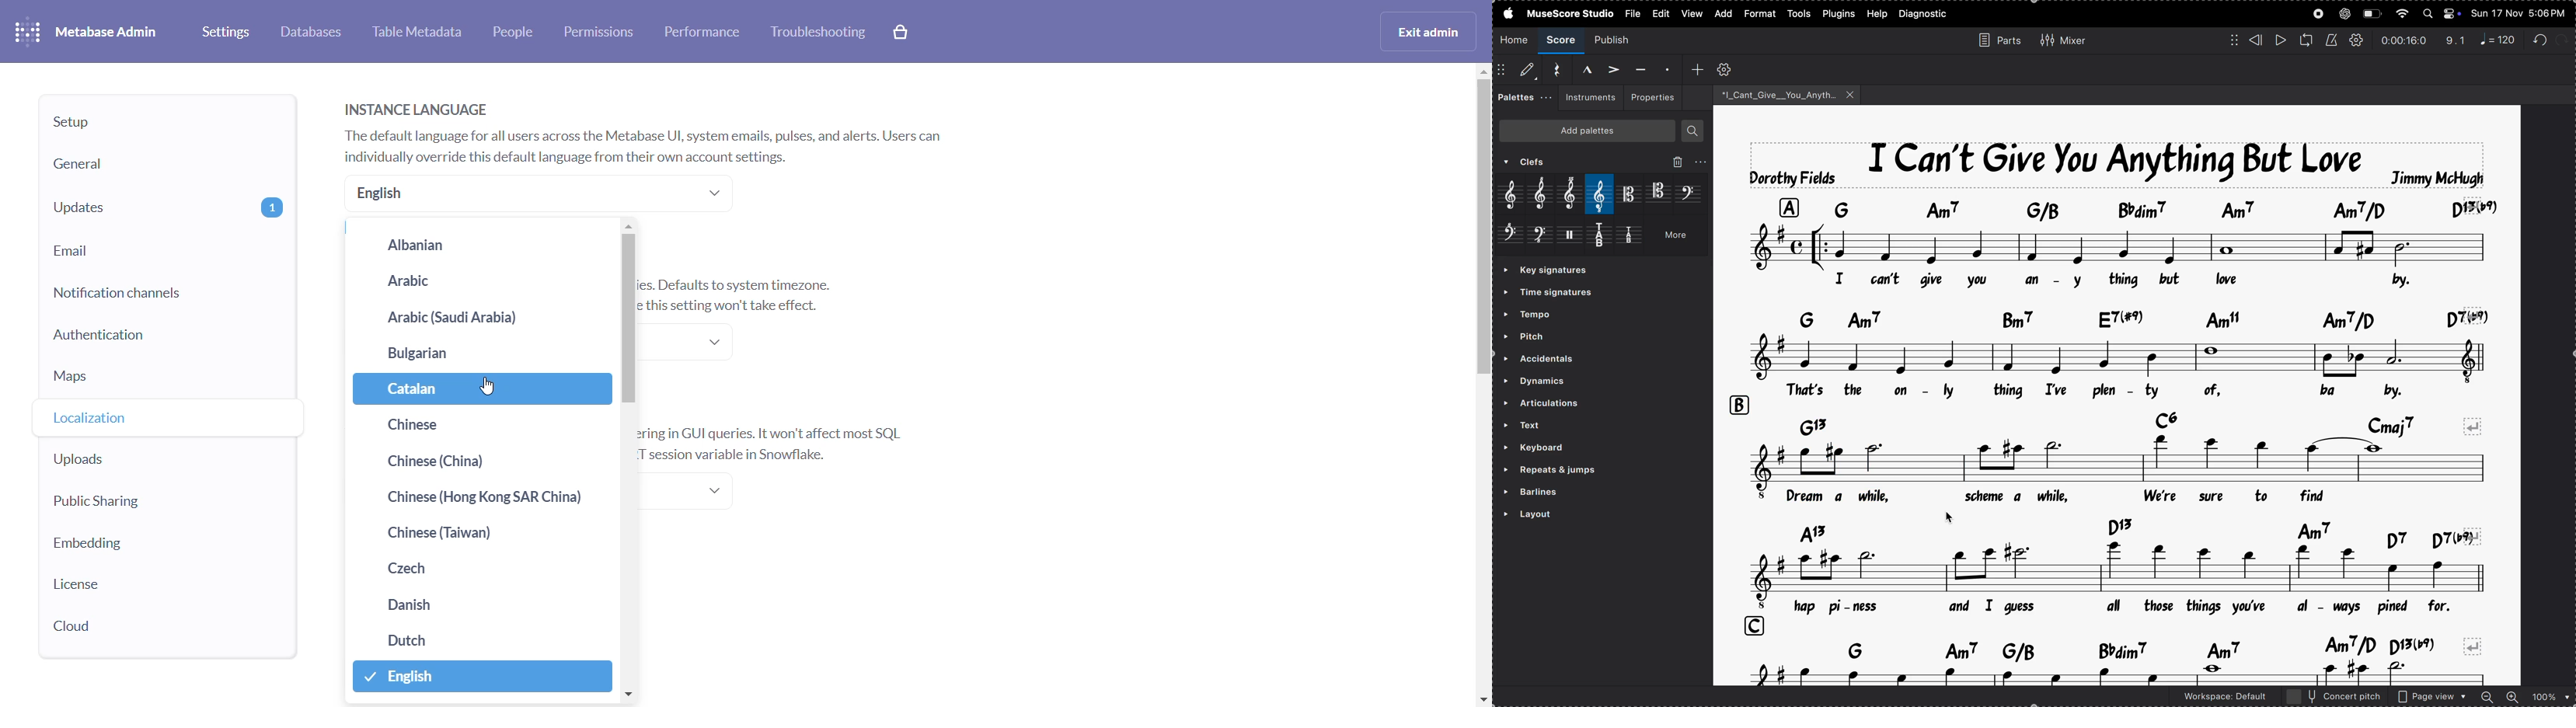 The width and height of the screenshot is (2576, 728). What do you see at coordinates (1839, 13) in the screenshot?
I see `plugins` at bounding box center [1839, 13].